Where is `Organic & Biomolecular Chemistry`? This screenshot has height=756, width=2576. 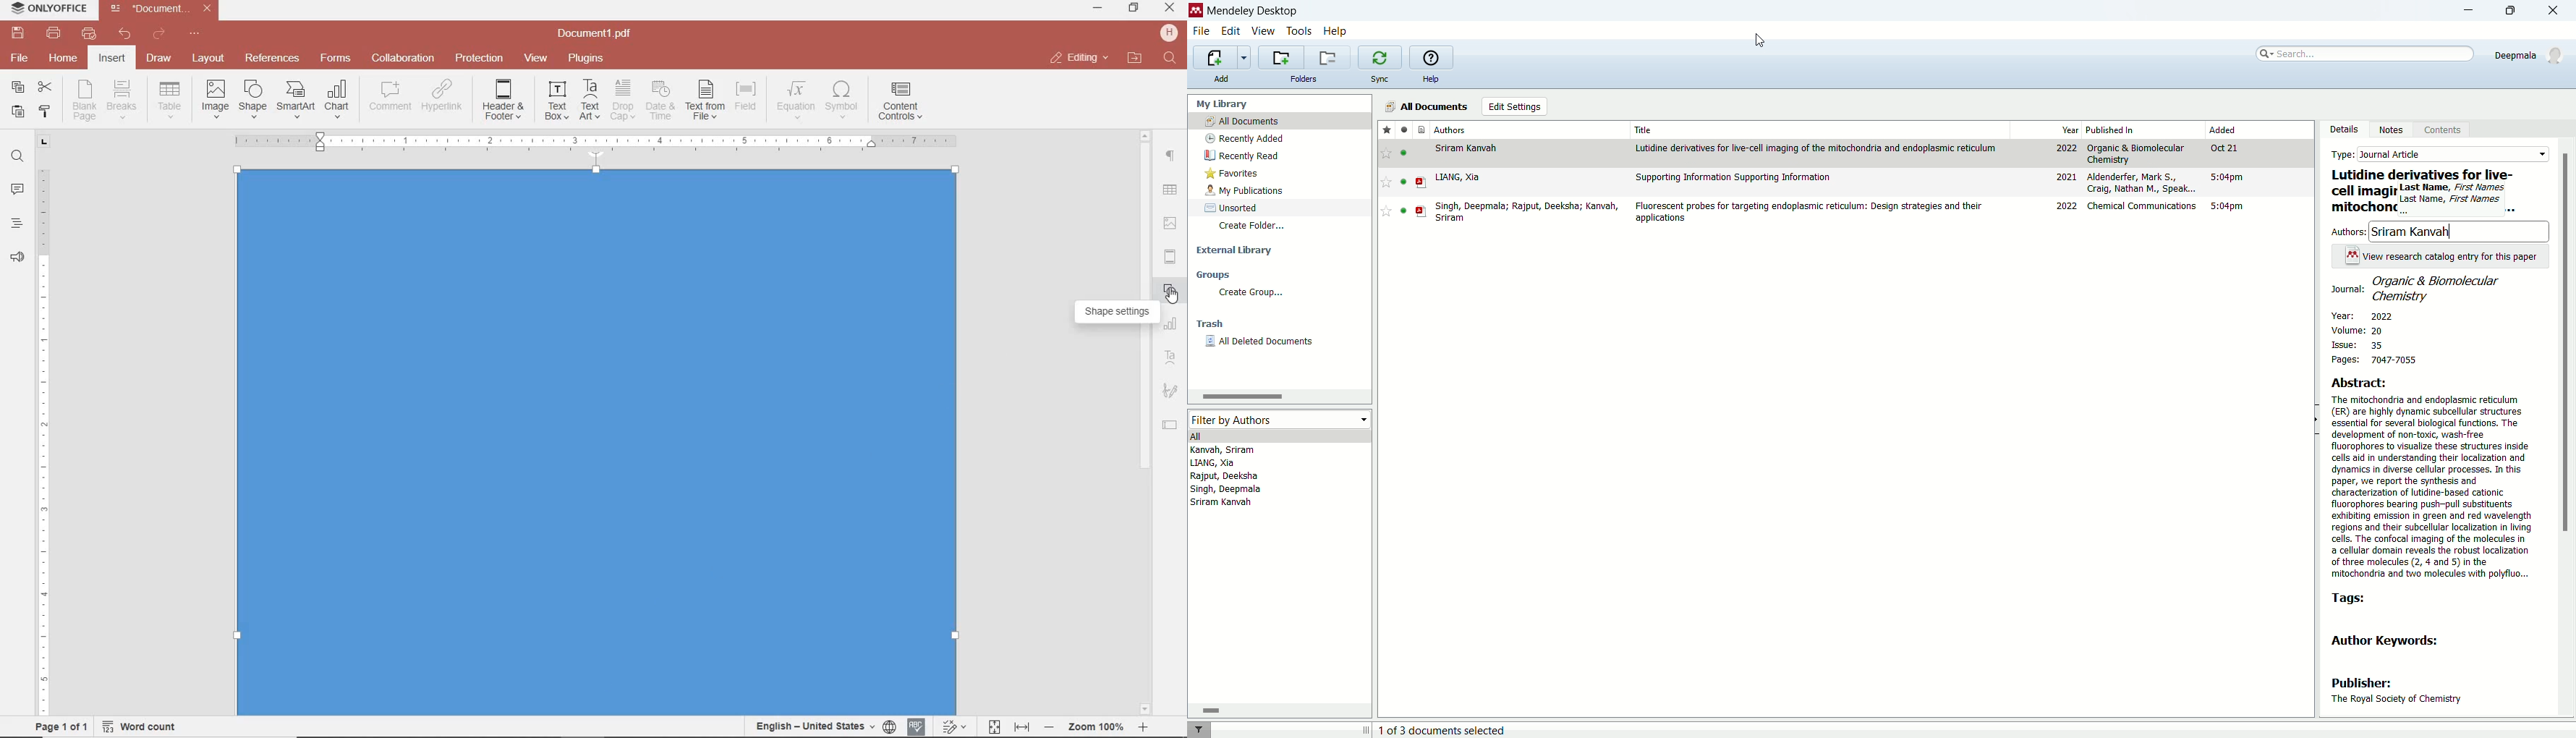 Organic & Biomolecular Chemistry is located at coordinates (2138, 153).